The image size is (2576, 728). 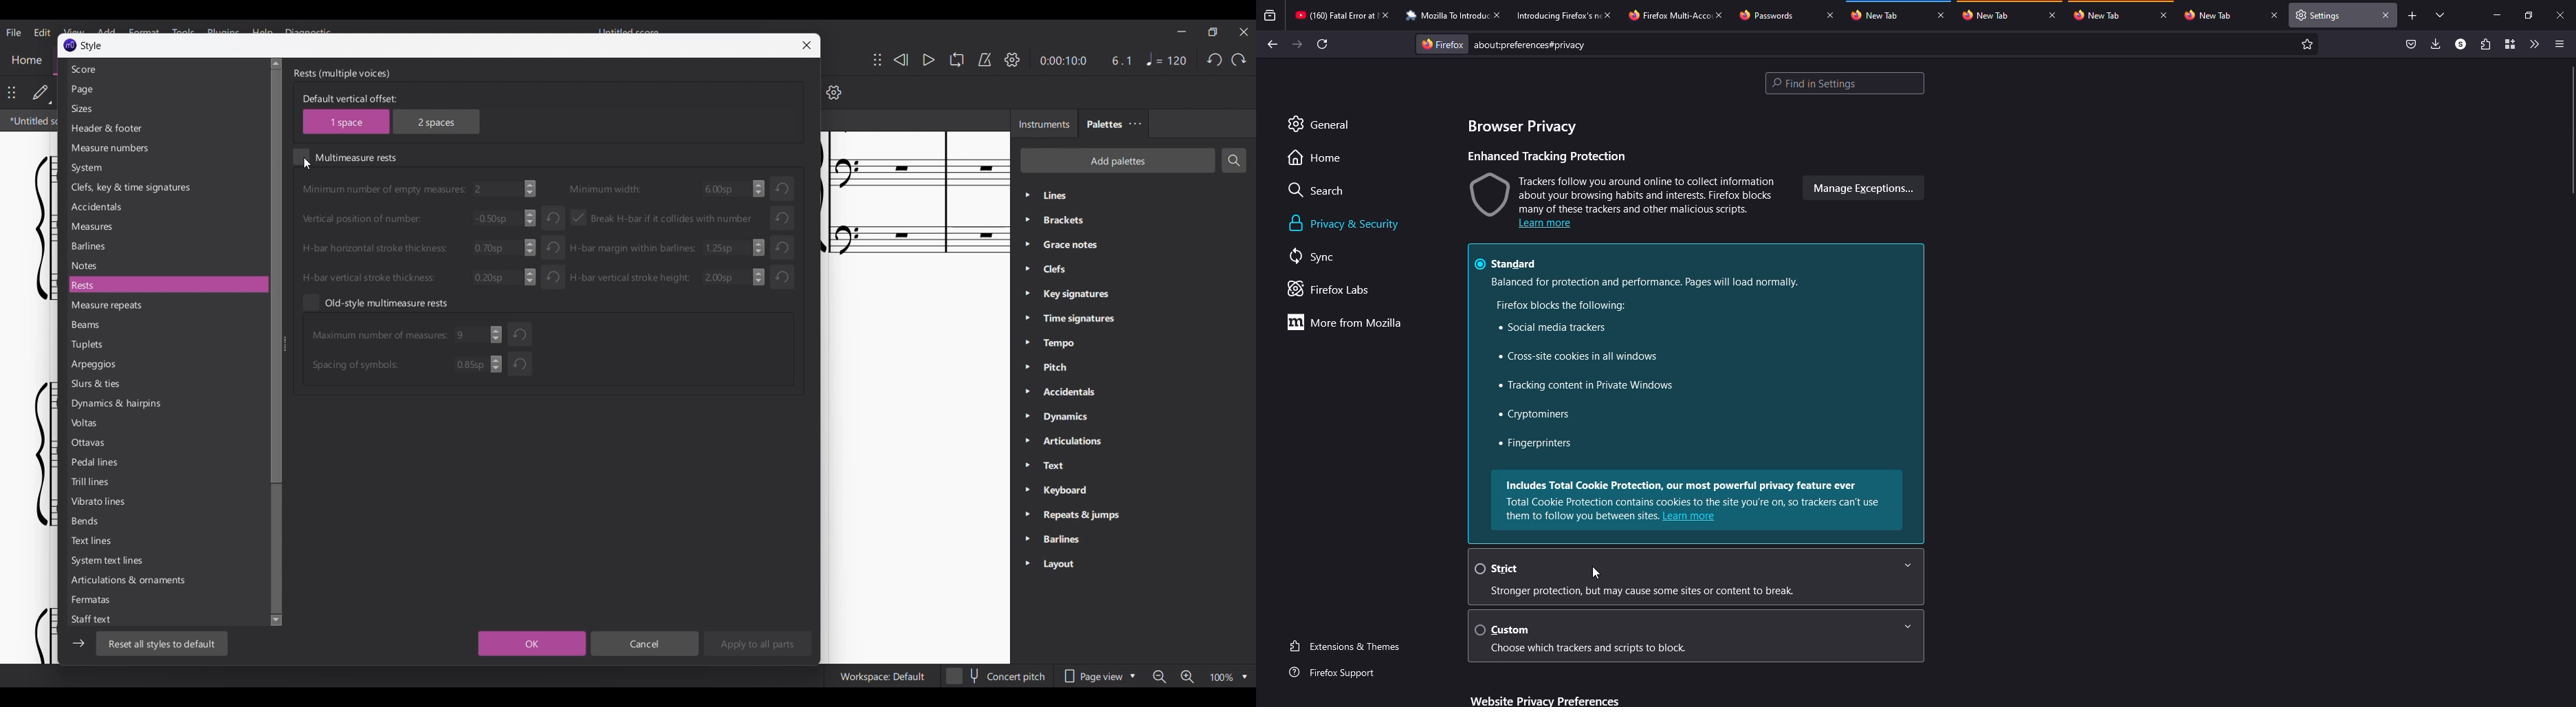 I want to click on Close interface, so click(x=1244, y=32).